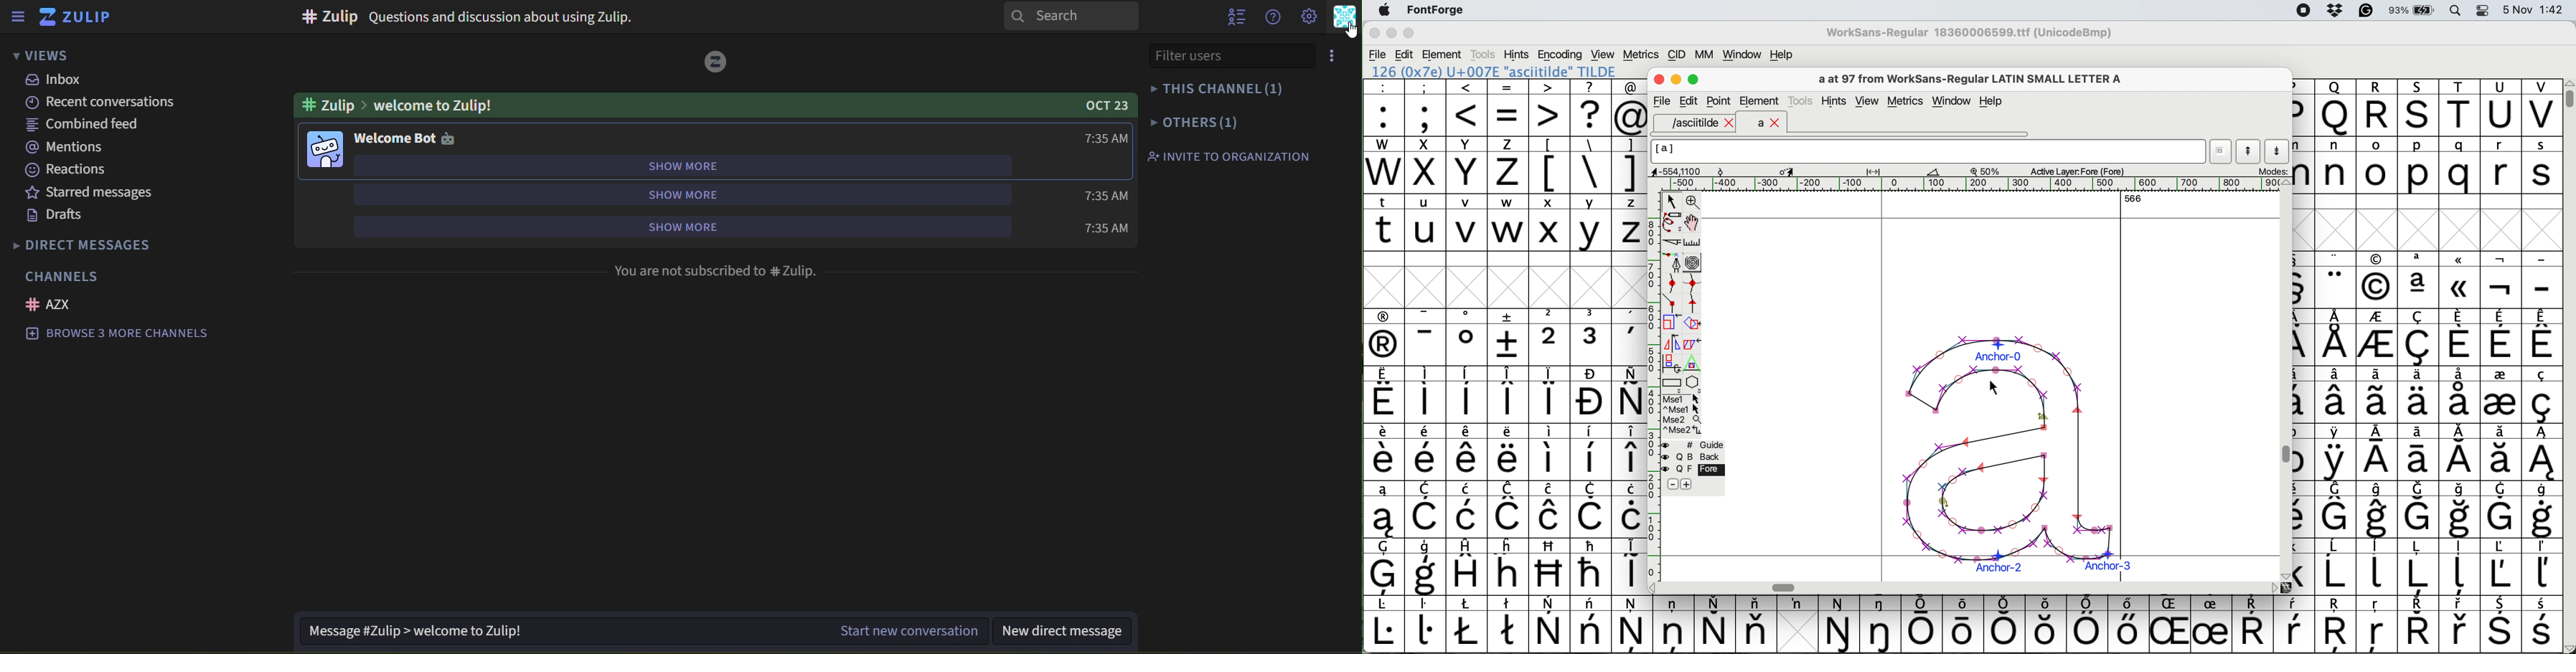  I want to click on welcome to Zulip!, so click(396, 105).